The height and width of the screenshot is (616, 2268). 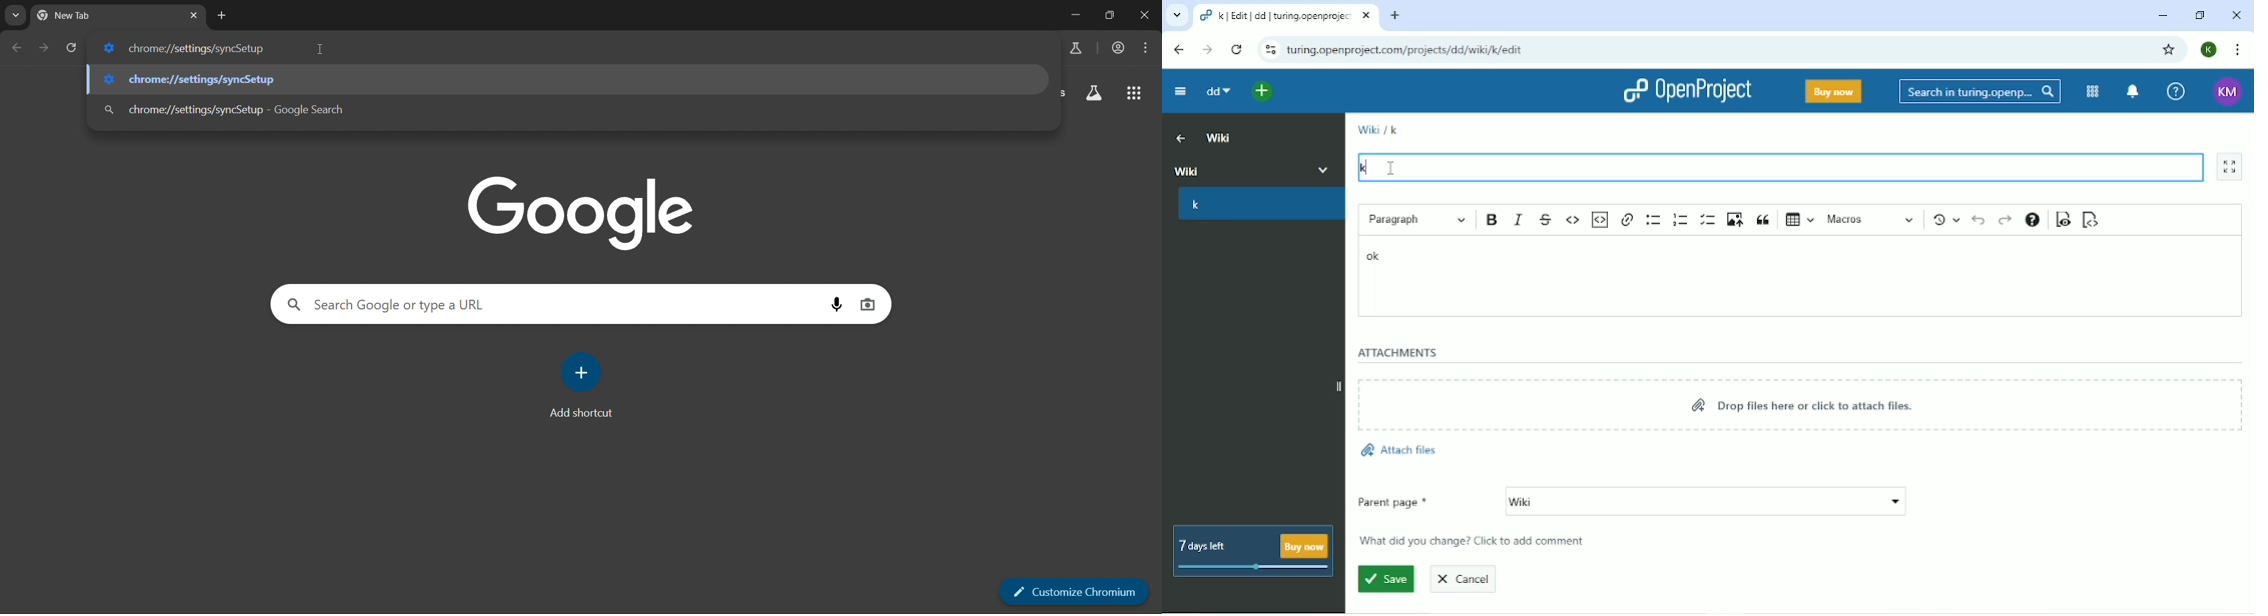 What do you see at coordinates (1687, 93) in the screenshot?
I see `OpenProject` at bounding box center [1687, 93].